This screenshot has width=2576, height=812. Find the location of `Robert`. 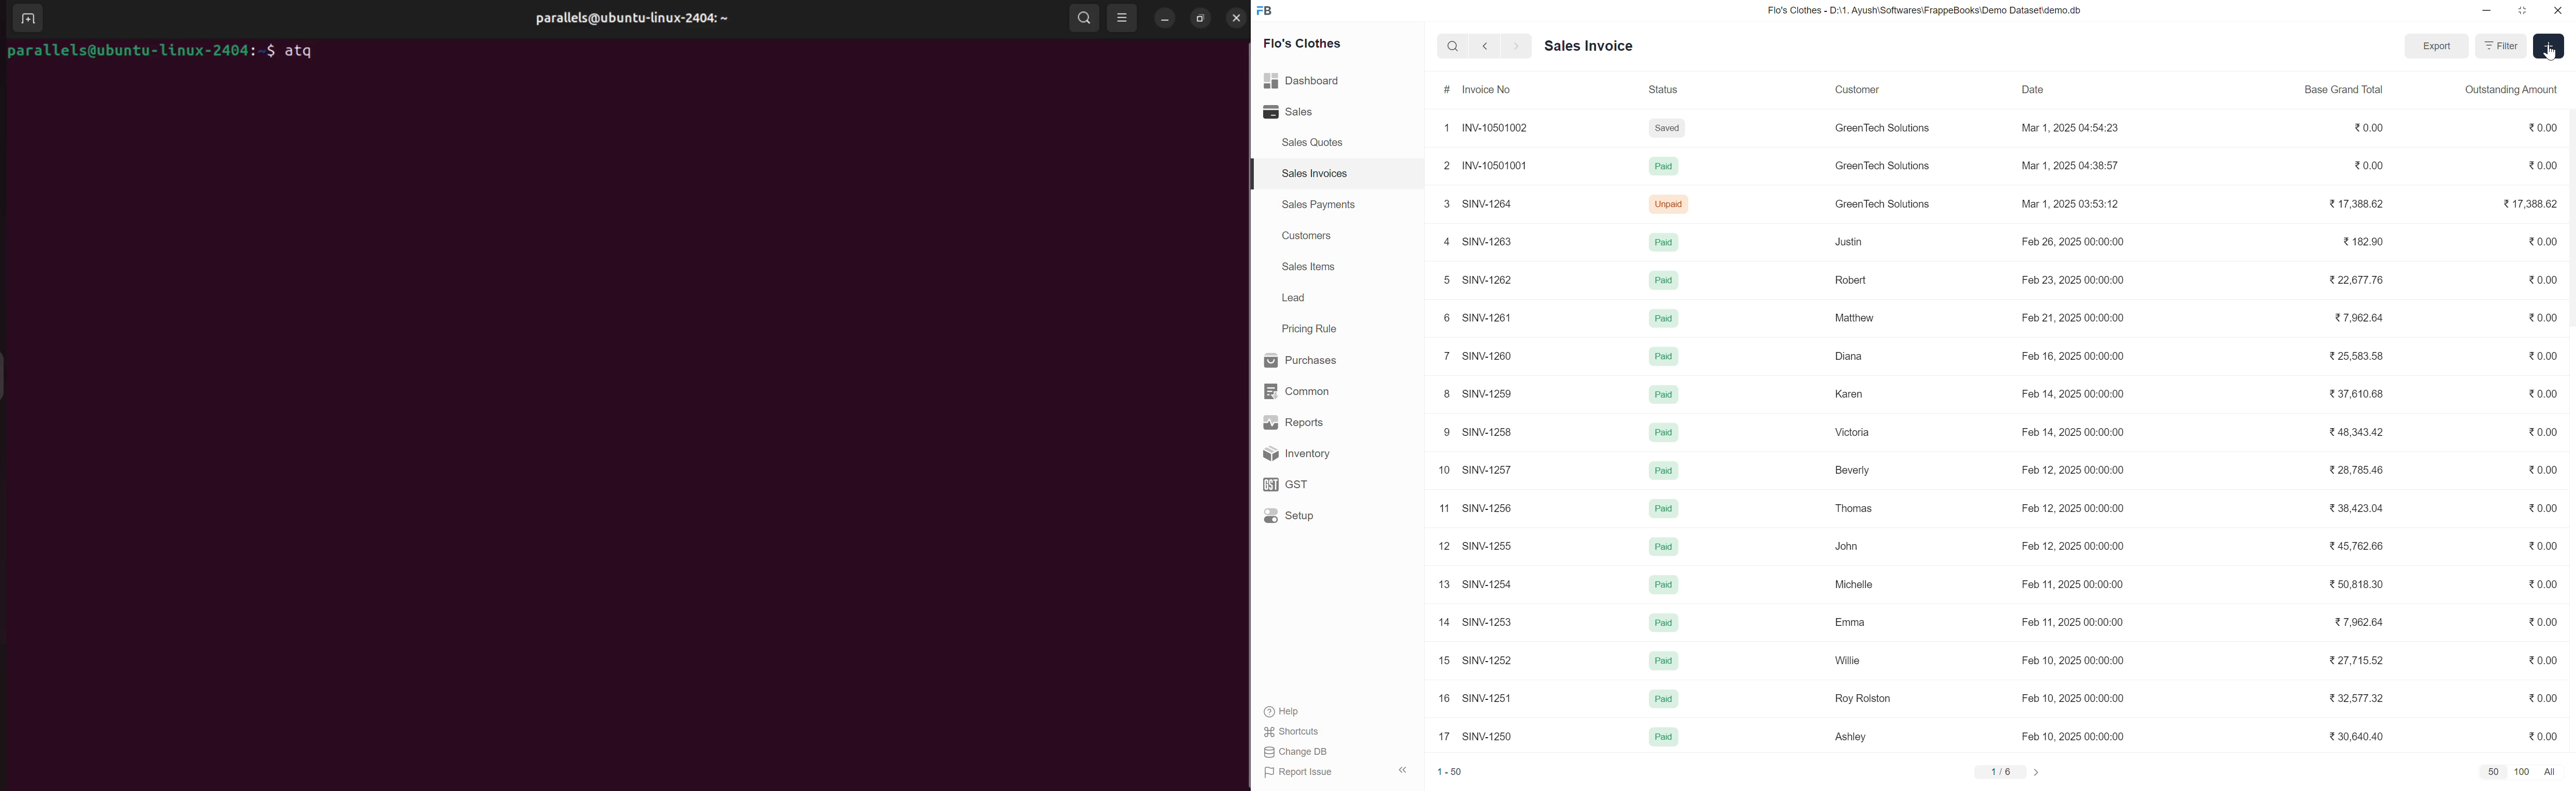

Robert is located at coordinates (1854, 283).